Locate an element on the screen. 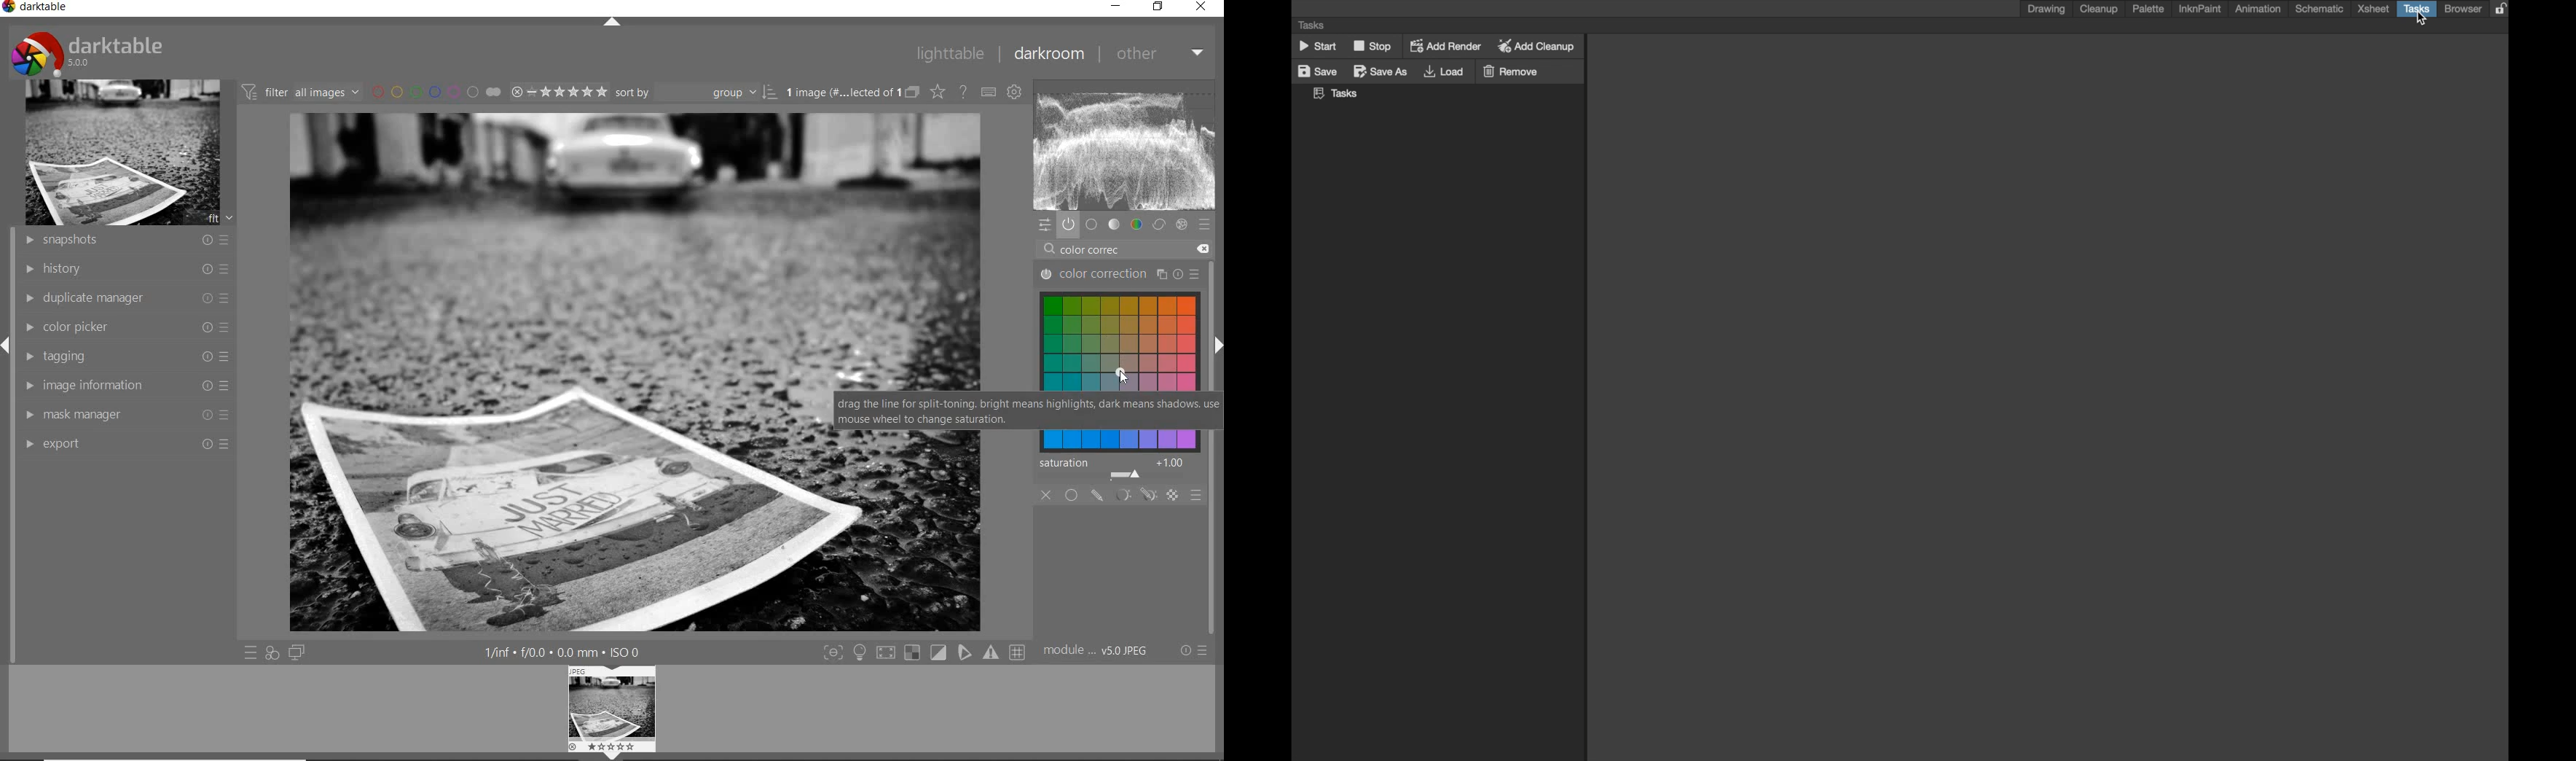 The height and width of the screenshot is (784, 2576). selected image is located at coordinates (560, 372).